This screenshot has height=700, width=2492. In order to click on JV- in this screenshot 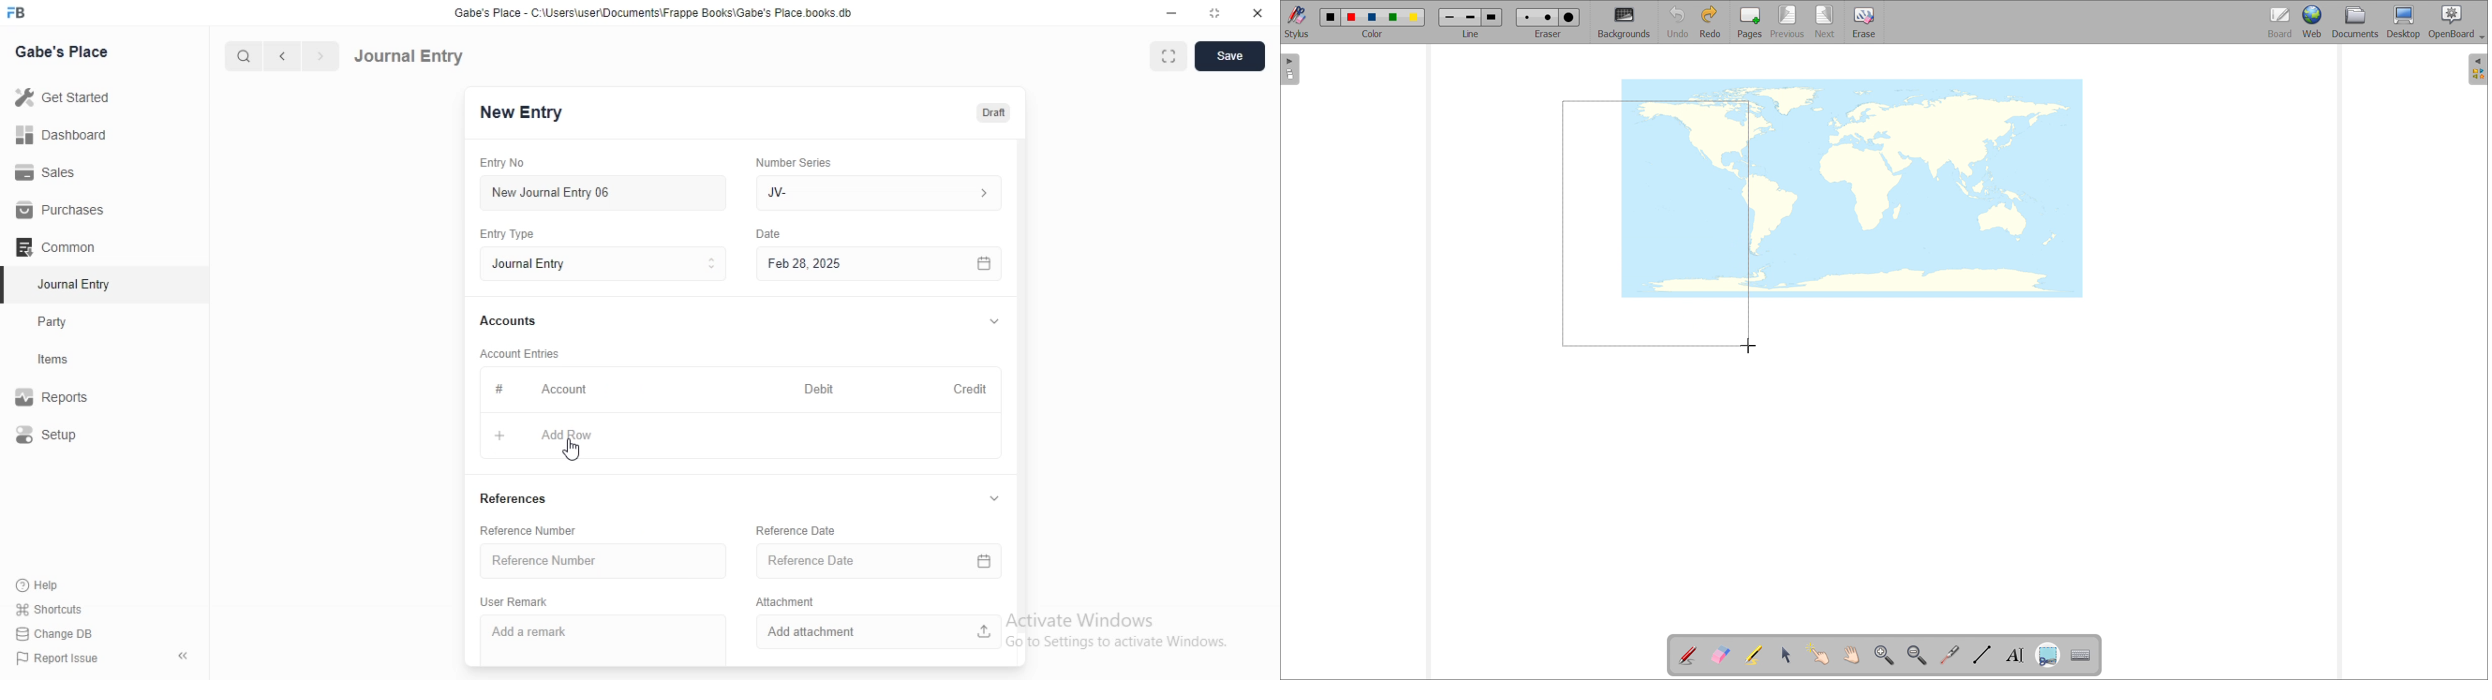, I will do `click(878, 190)`.